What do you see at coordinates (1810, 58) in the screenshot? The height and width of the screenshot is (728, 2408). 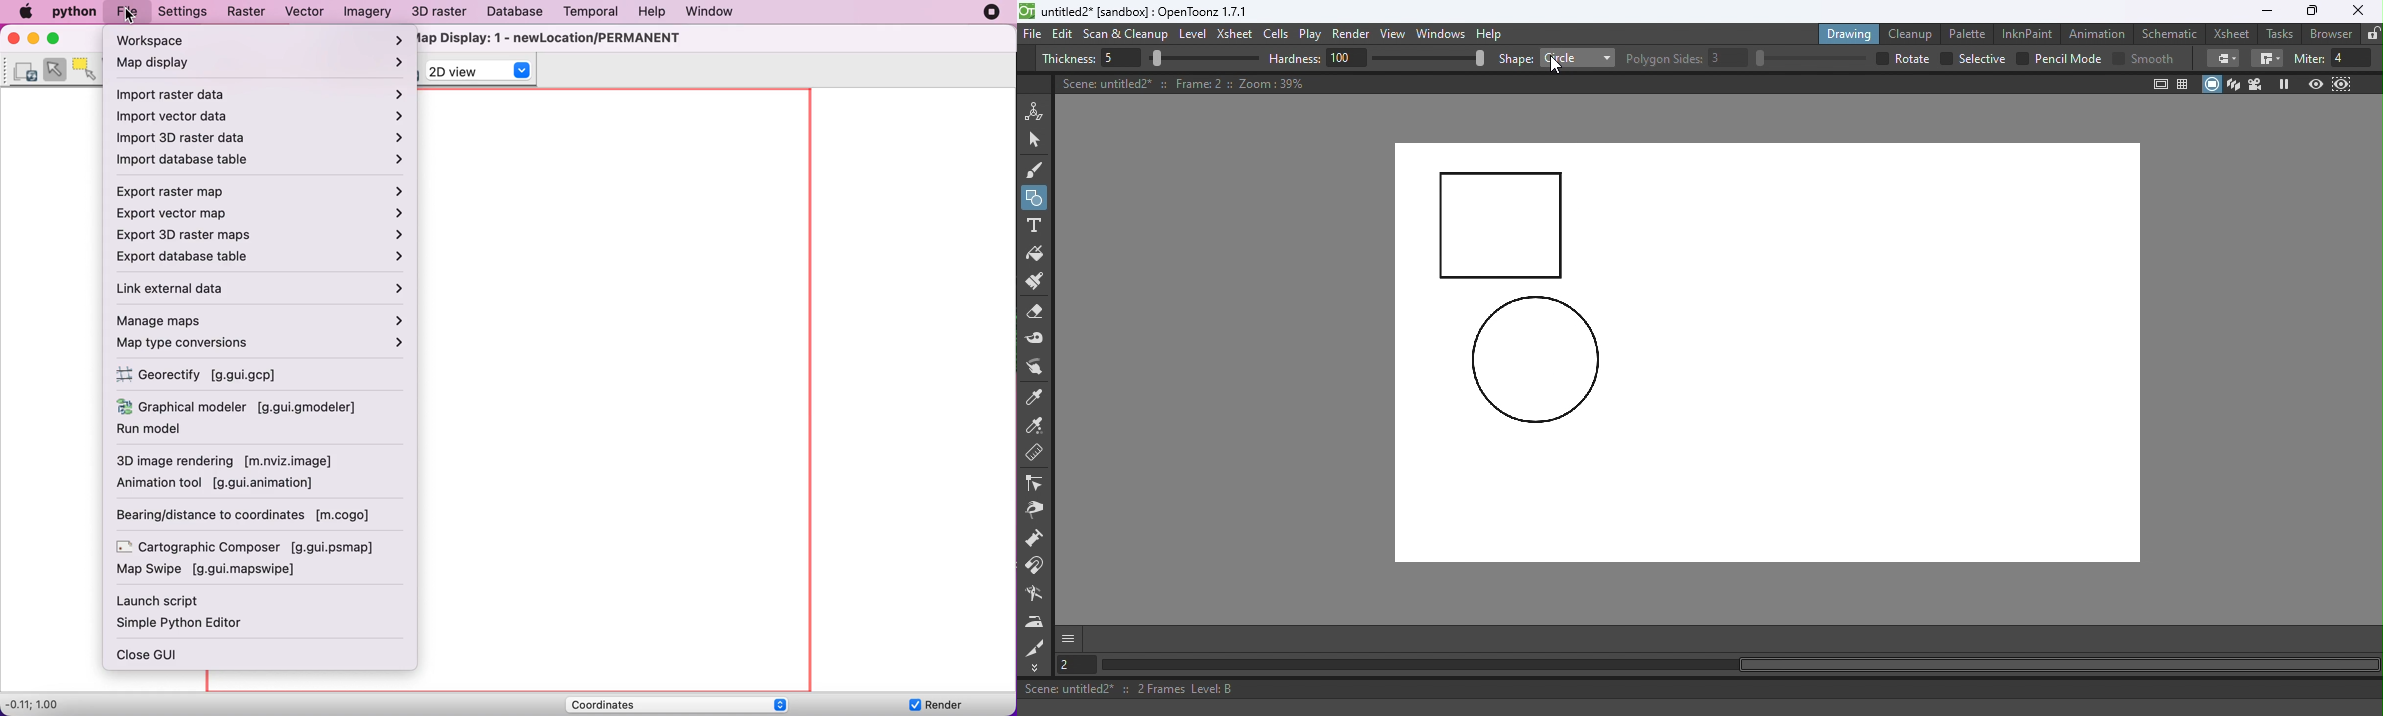 I see `slider` at bounding box center [1810, 58].